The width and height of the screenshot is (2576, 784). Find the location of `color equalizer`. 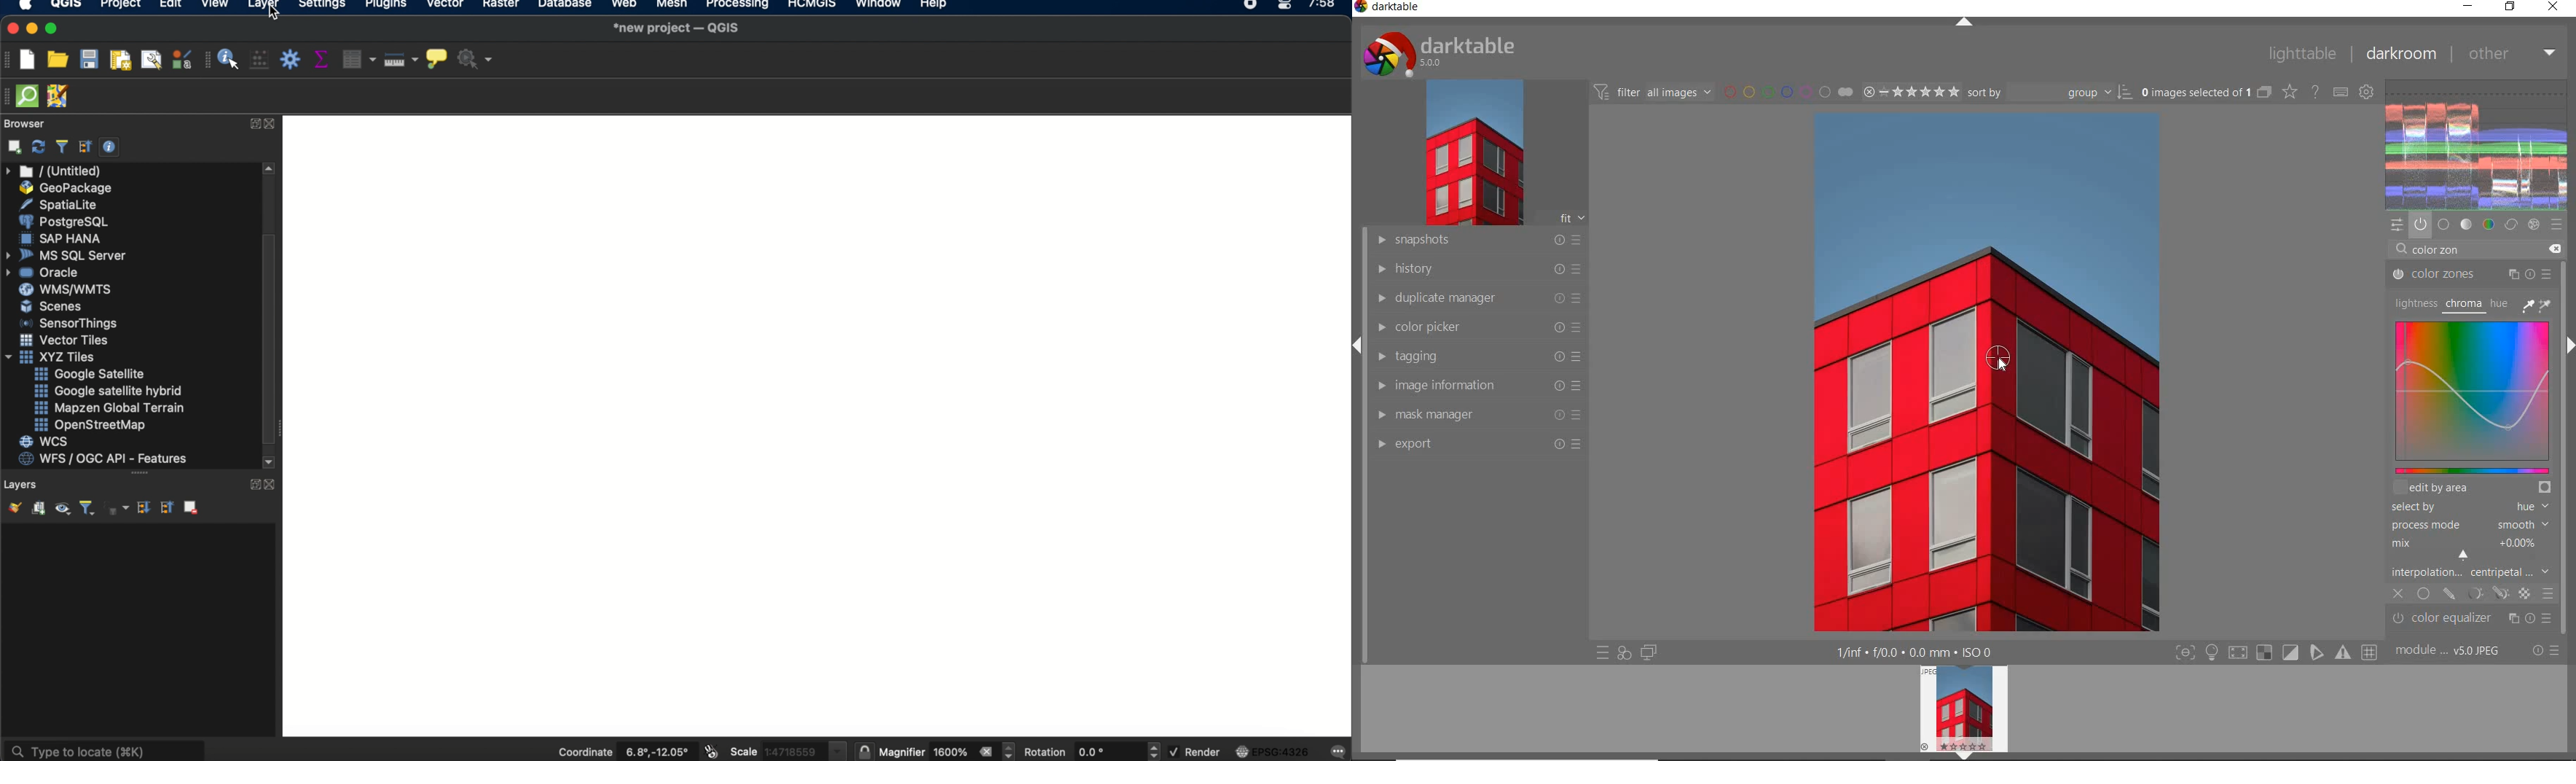

color equalizer is located at coordinates (2470, 621).